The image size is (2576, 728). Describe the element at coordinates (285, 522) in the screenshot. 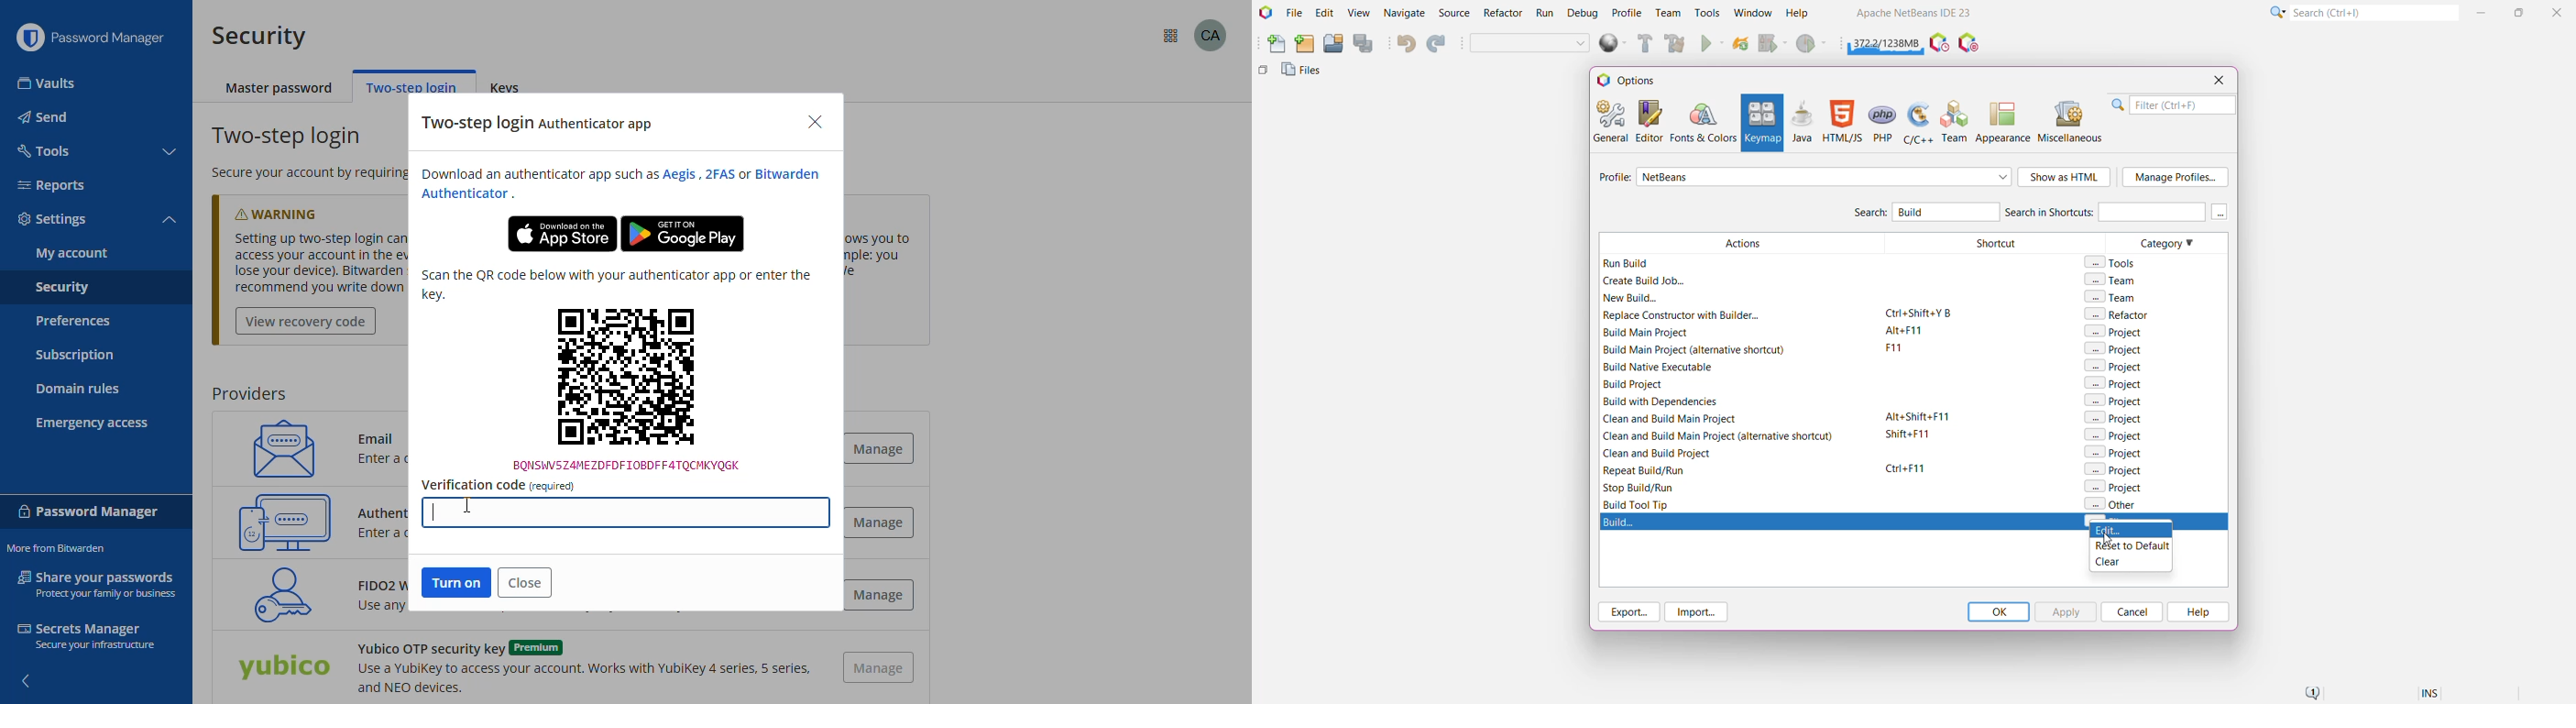

I see `authenticator app` at that location.